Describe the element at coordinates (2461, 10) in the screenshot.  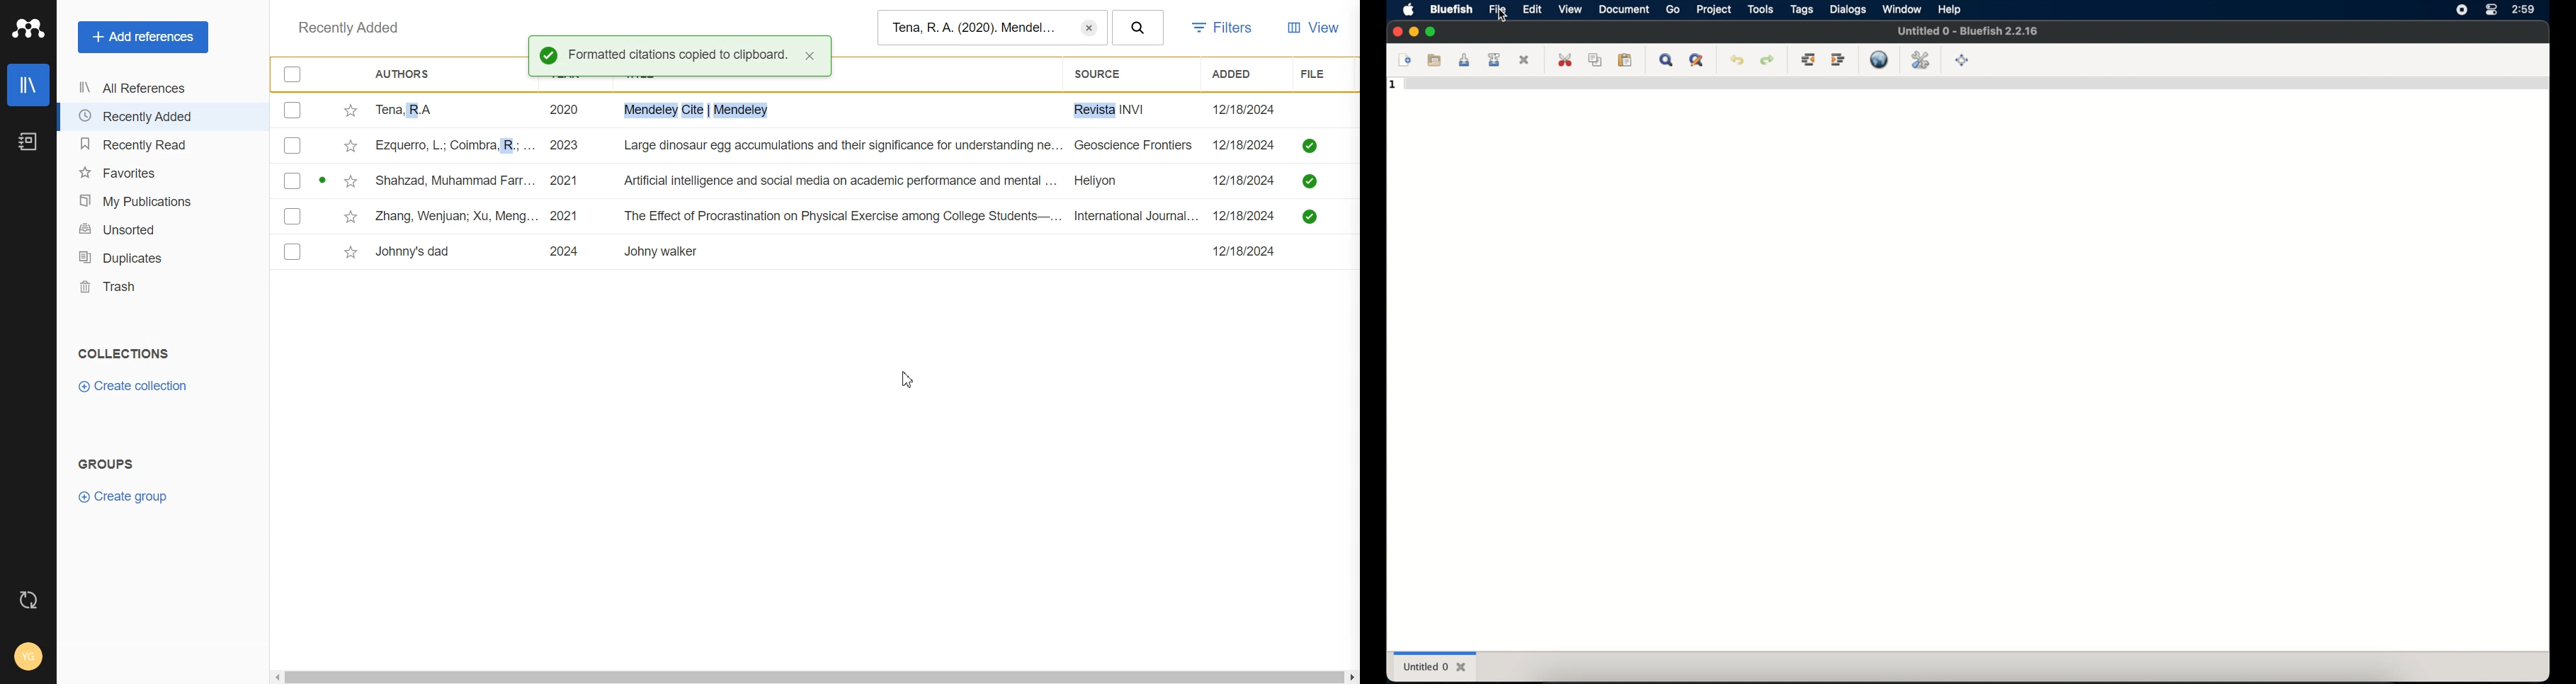
I see `screen recorder icon` at that location.